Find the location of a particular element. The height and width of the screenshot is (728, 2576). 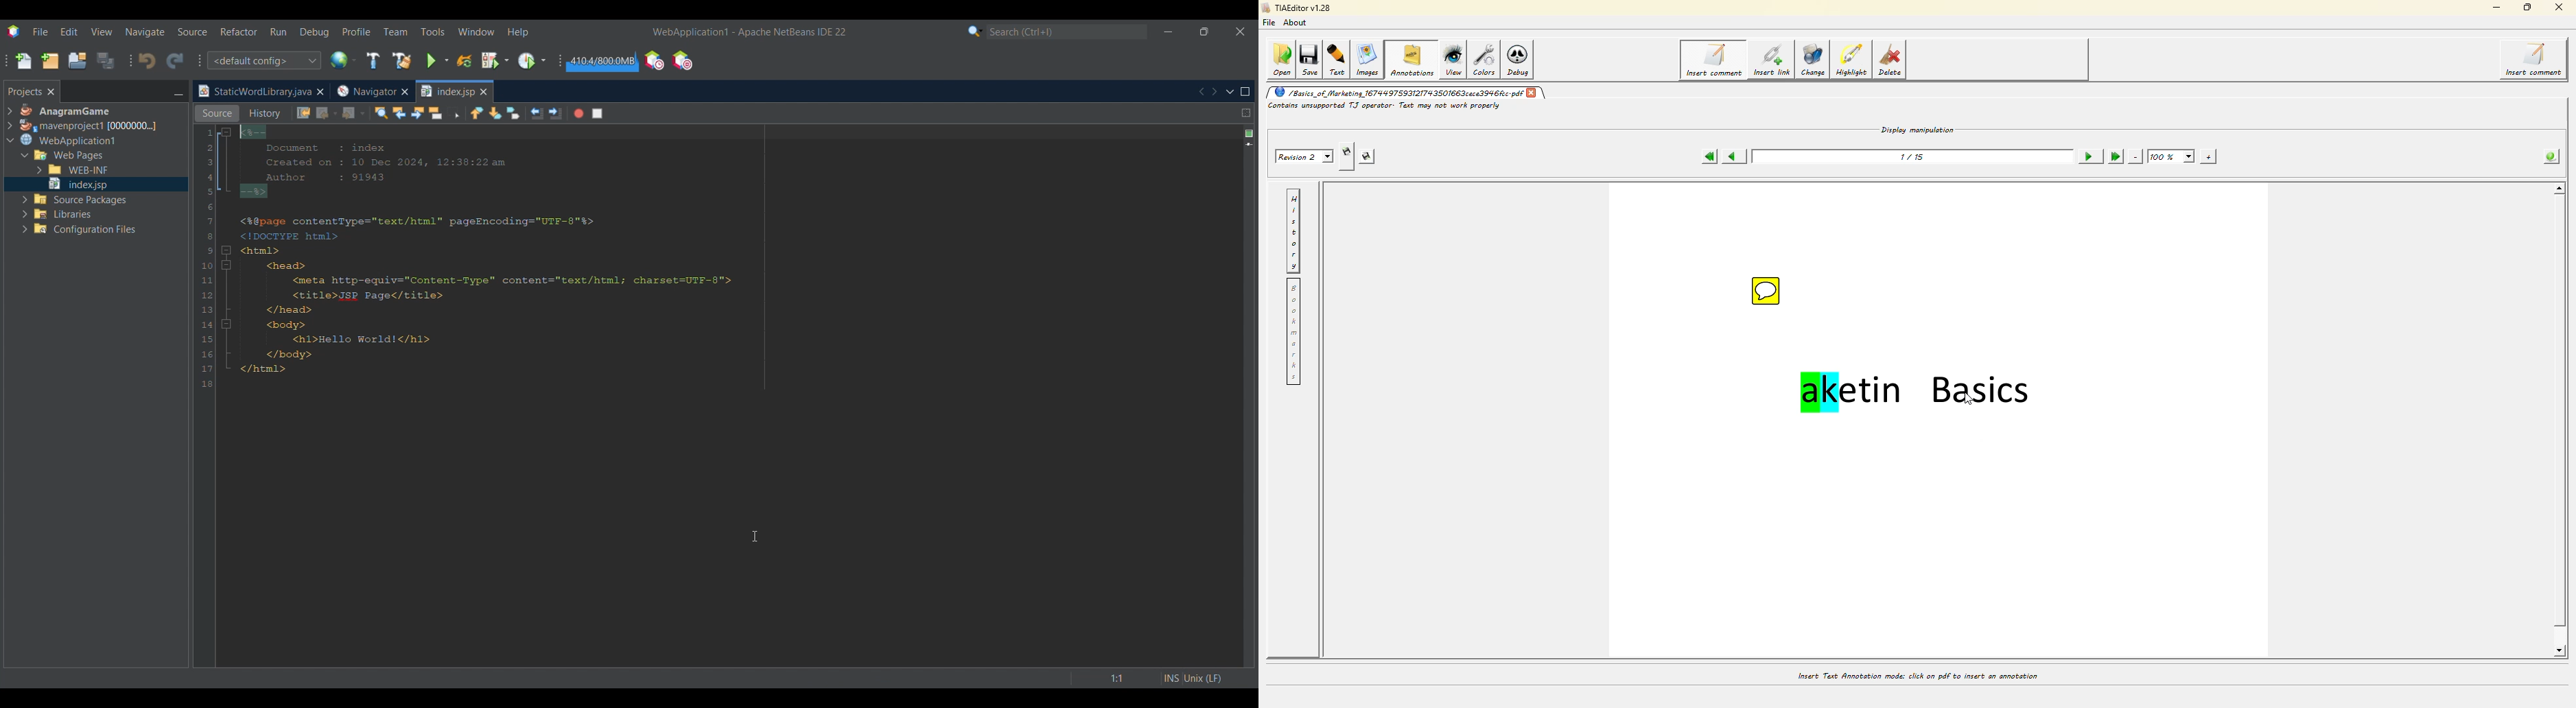

Uncomment is located at coordinates (621, 113).